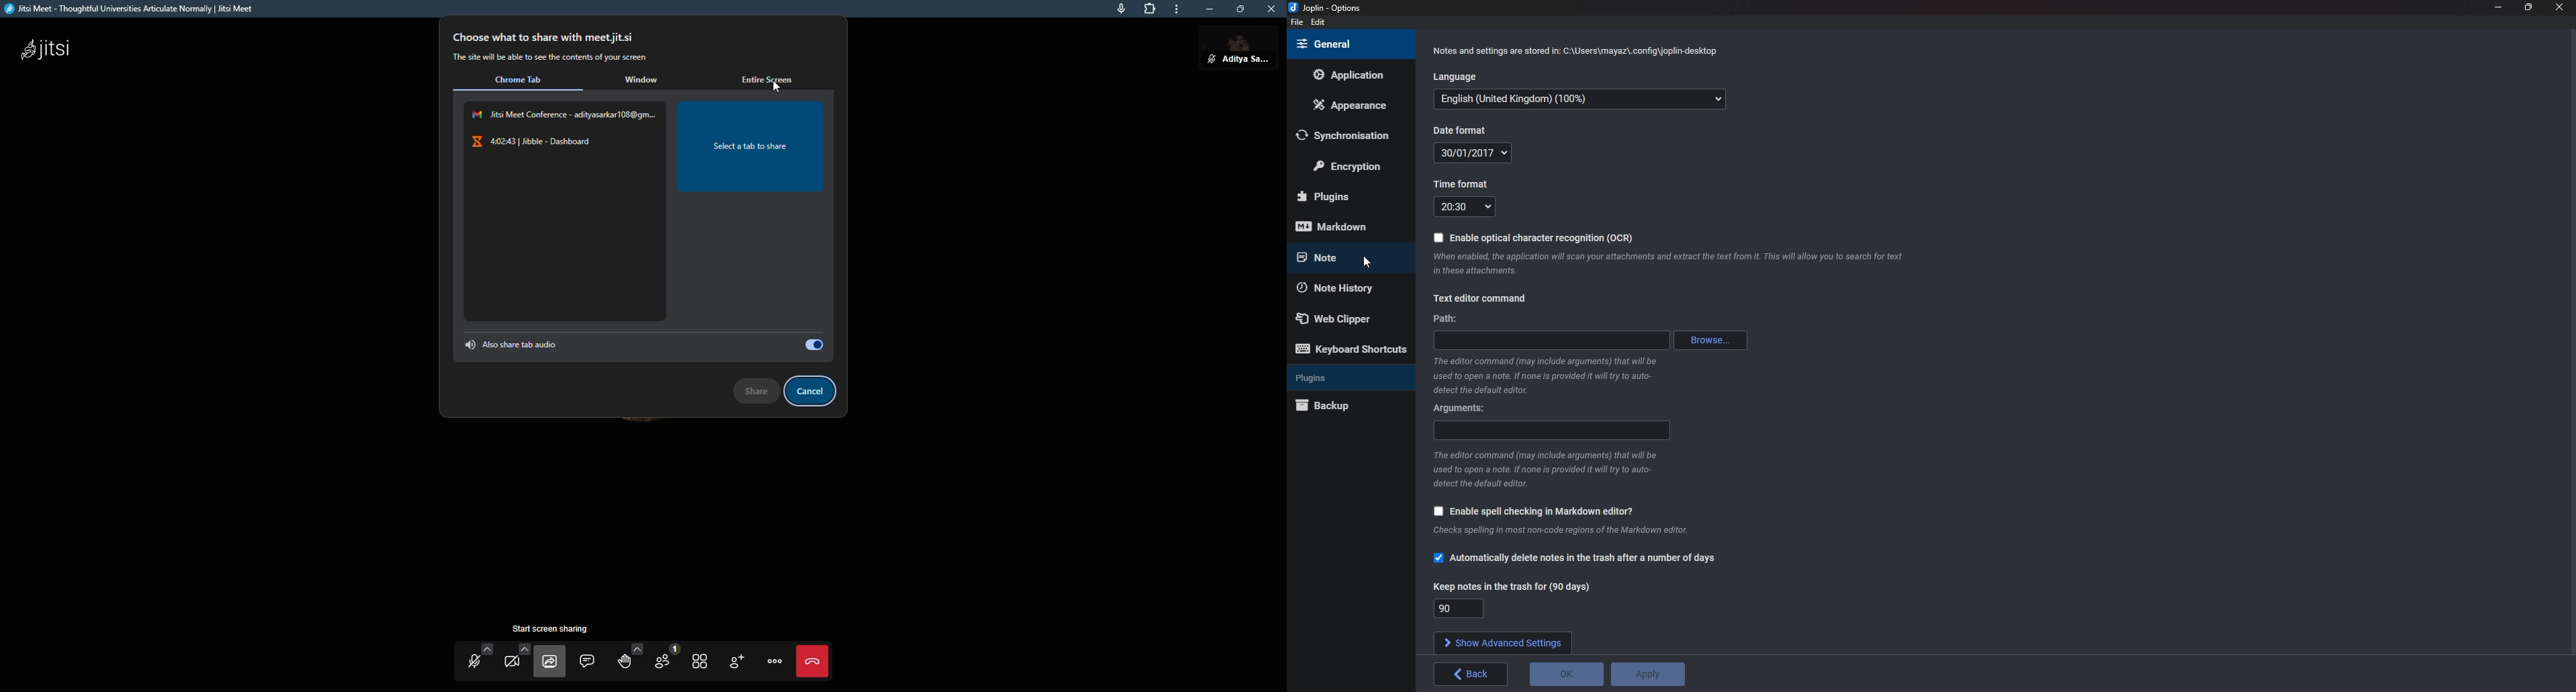 Image resolution: width=2576 pixels, height=700 pixels. Describe the element at coordinates (518, 343) in the screenshot. I see `also share tab audio` at that location.